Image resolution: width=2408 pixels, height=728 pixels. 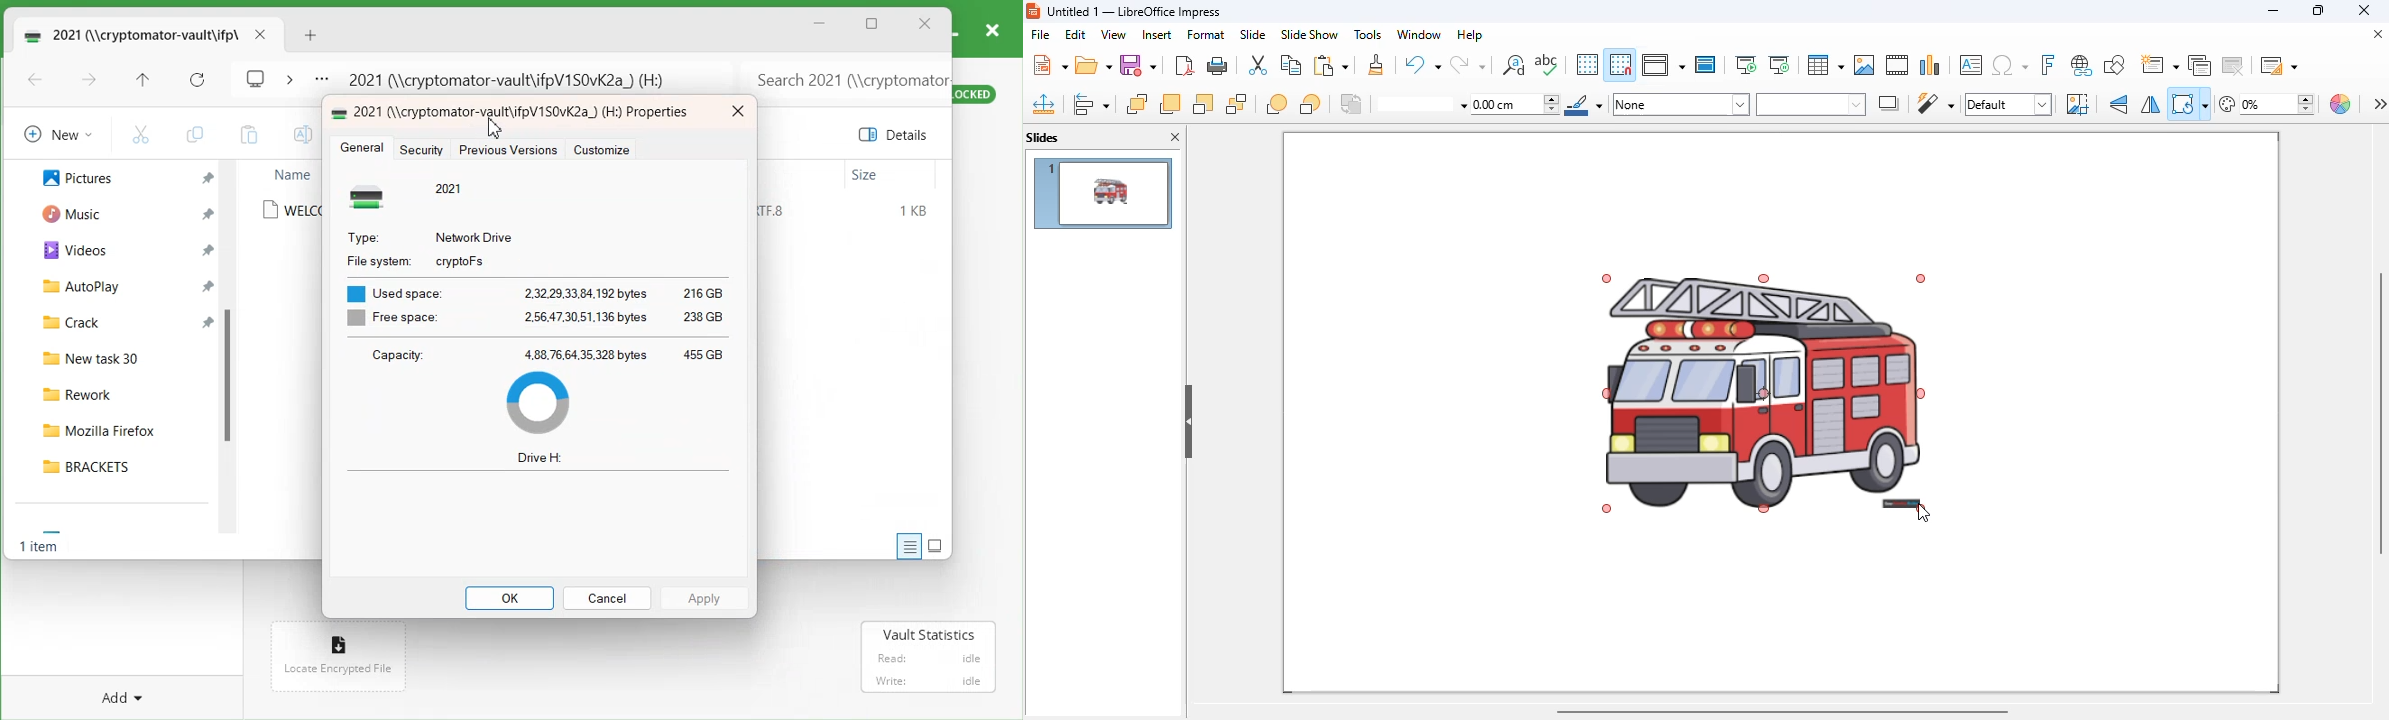 I want to click on color, so click(x=2342, y=104).